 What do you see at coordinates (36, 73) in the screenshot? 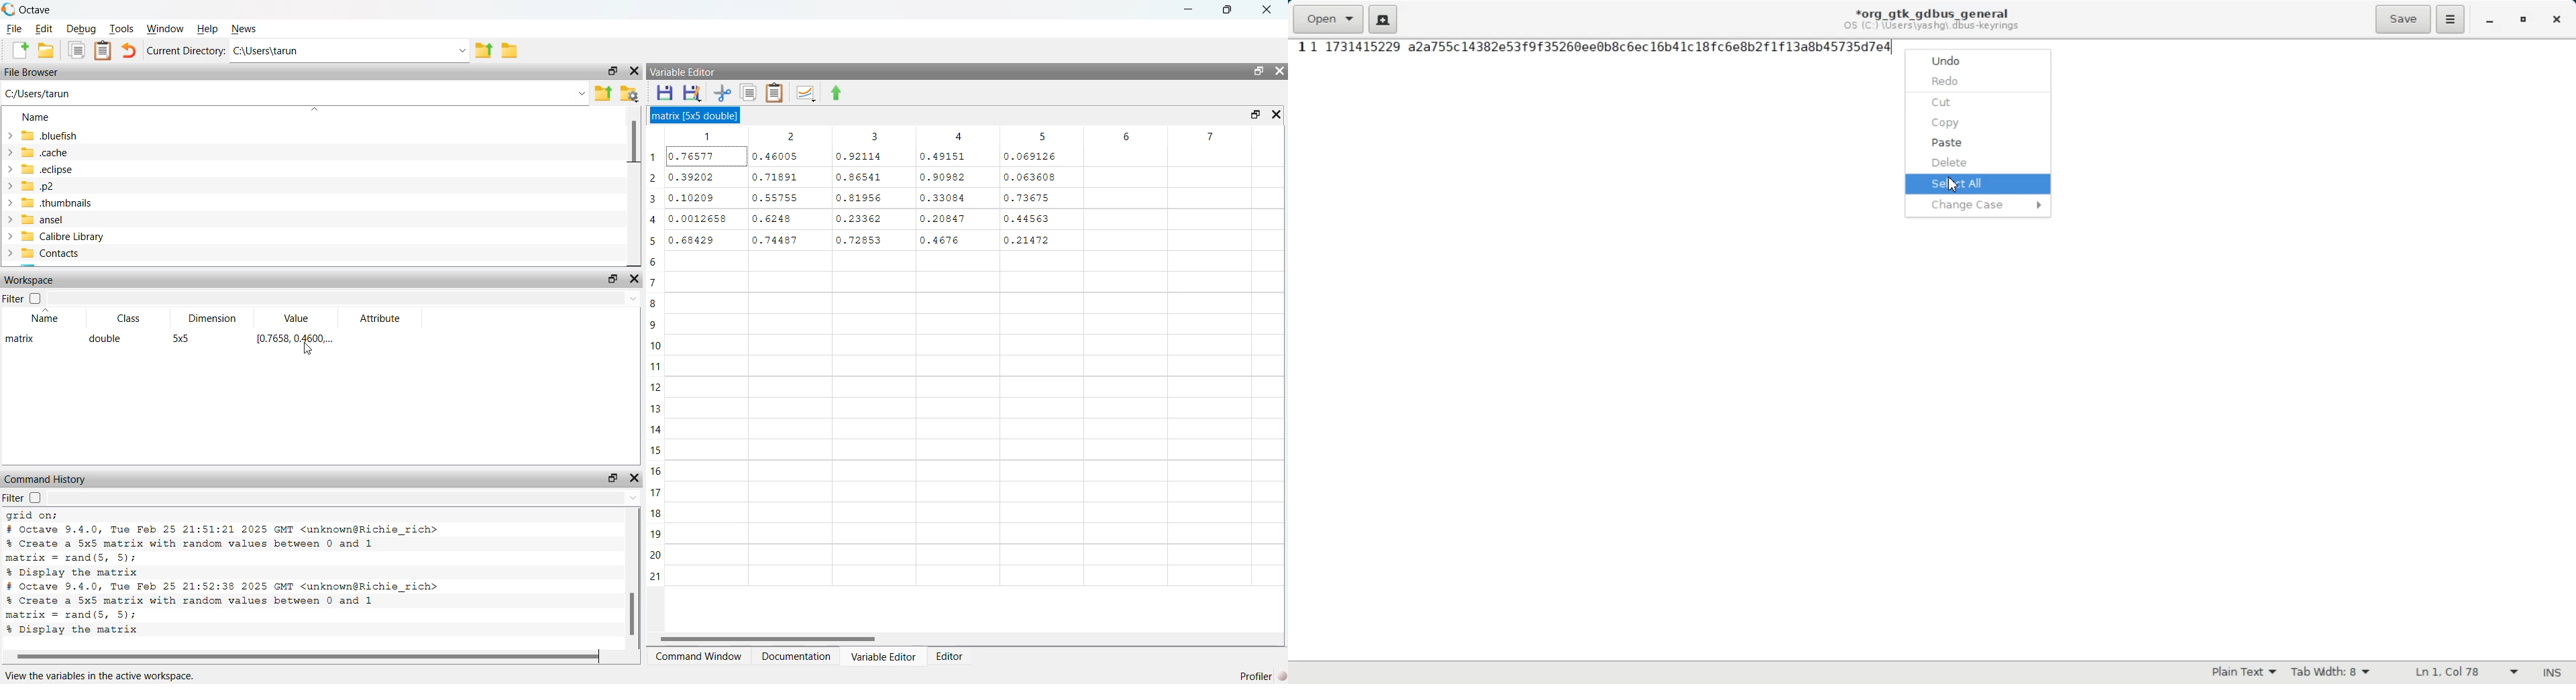
I see `File Browser` at bounding box center [36, 73].